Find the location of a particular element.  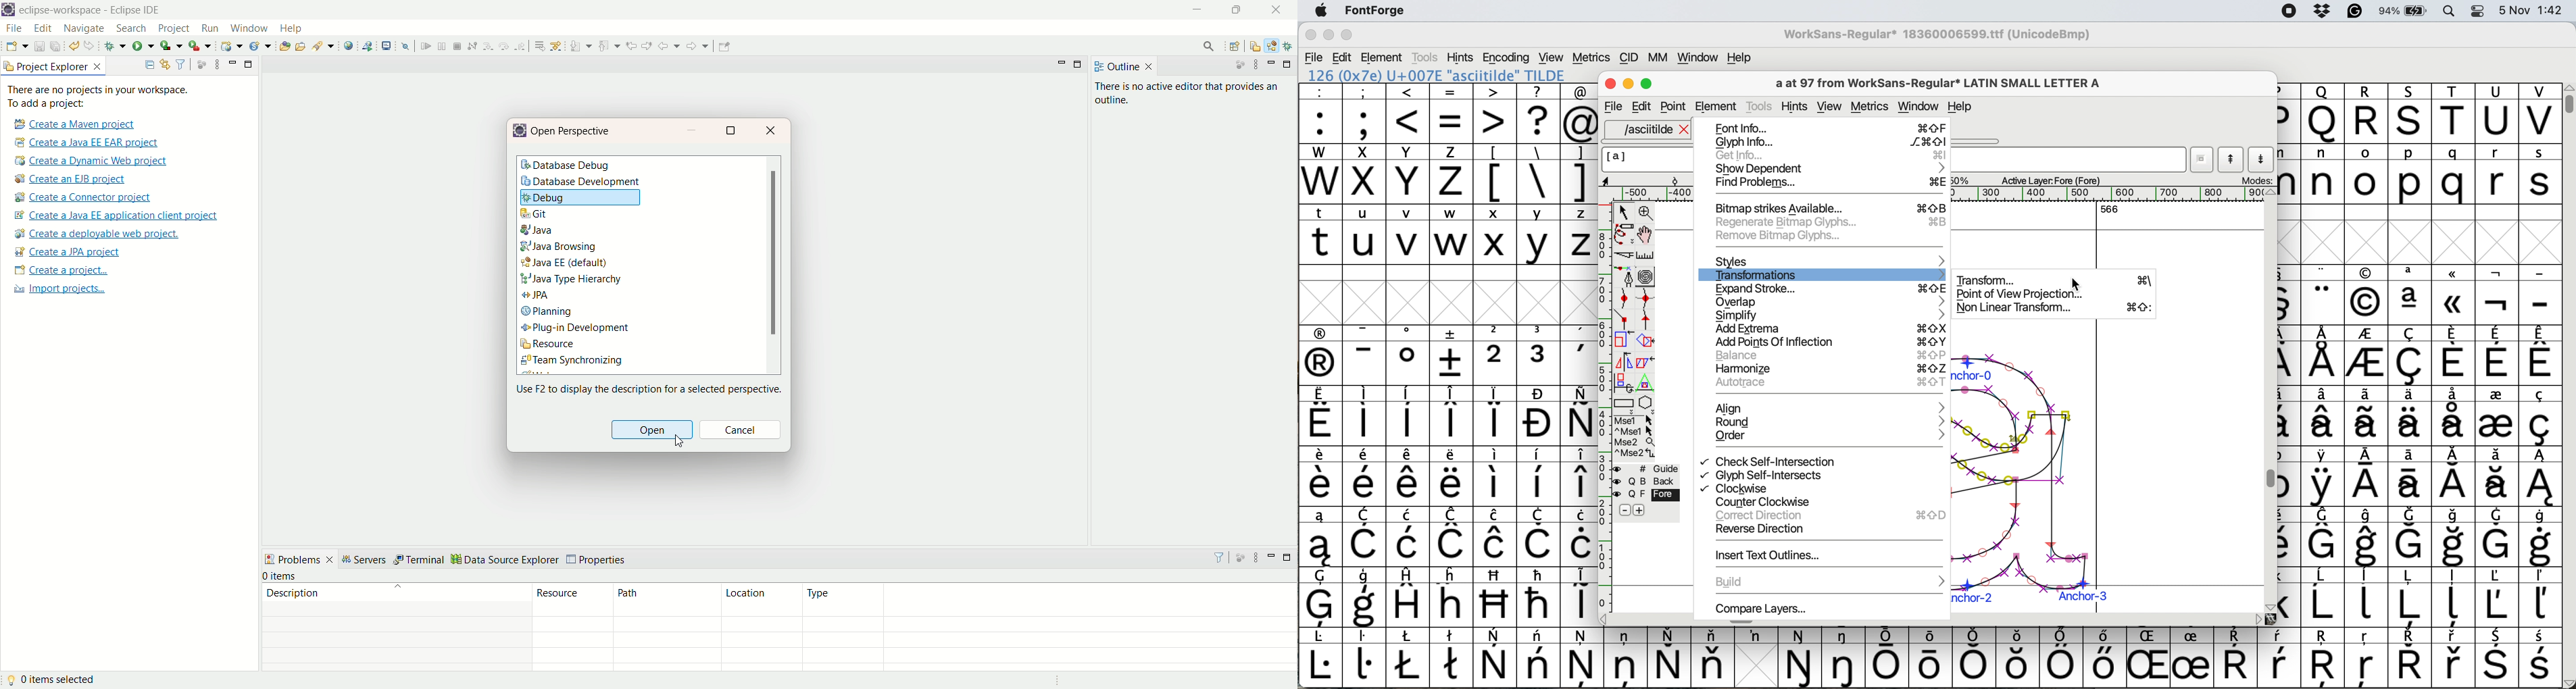

terminal is located at coordinates (419, 559).